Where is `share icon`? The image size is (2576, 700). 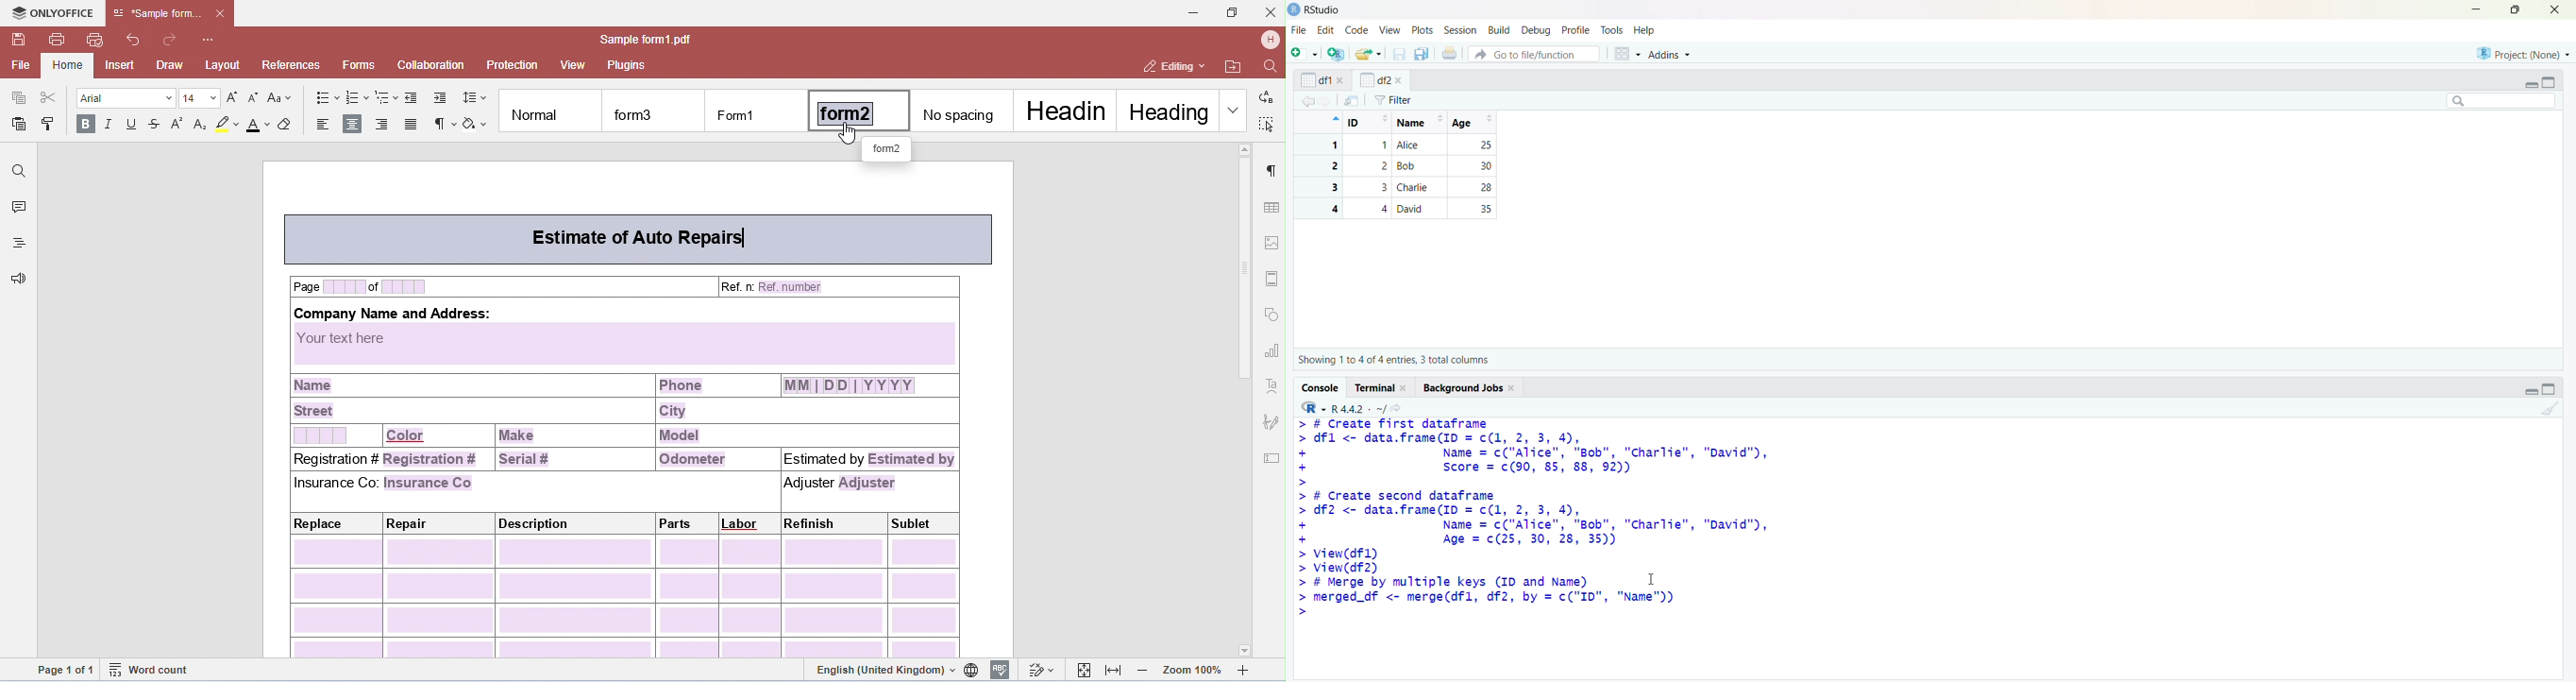 share icon is located at coordinates (1397, 408).